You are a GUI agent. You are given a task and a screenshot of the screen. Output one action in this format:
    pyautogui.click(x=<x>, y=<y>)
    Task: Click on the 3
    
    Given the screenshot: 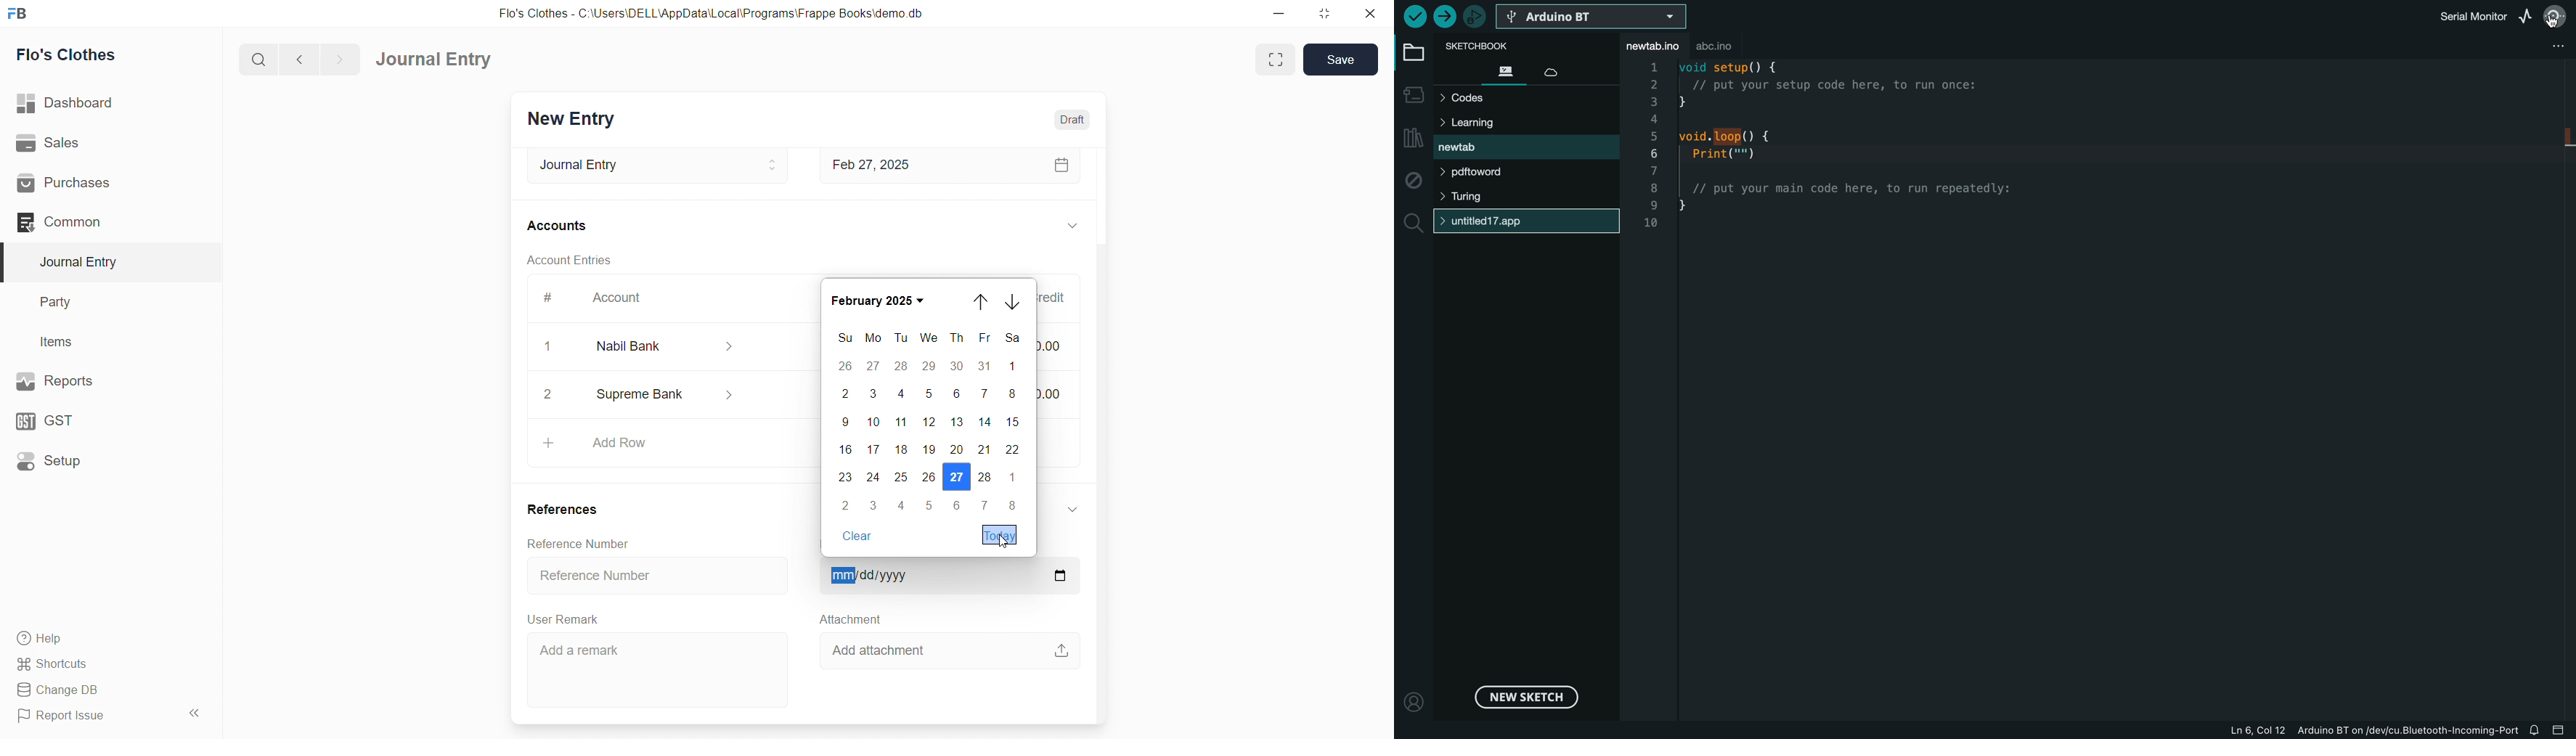 What is the action you would take?
    pyautogui.click(x=873, y=393)
    